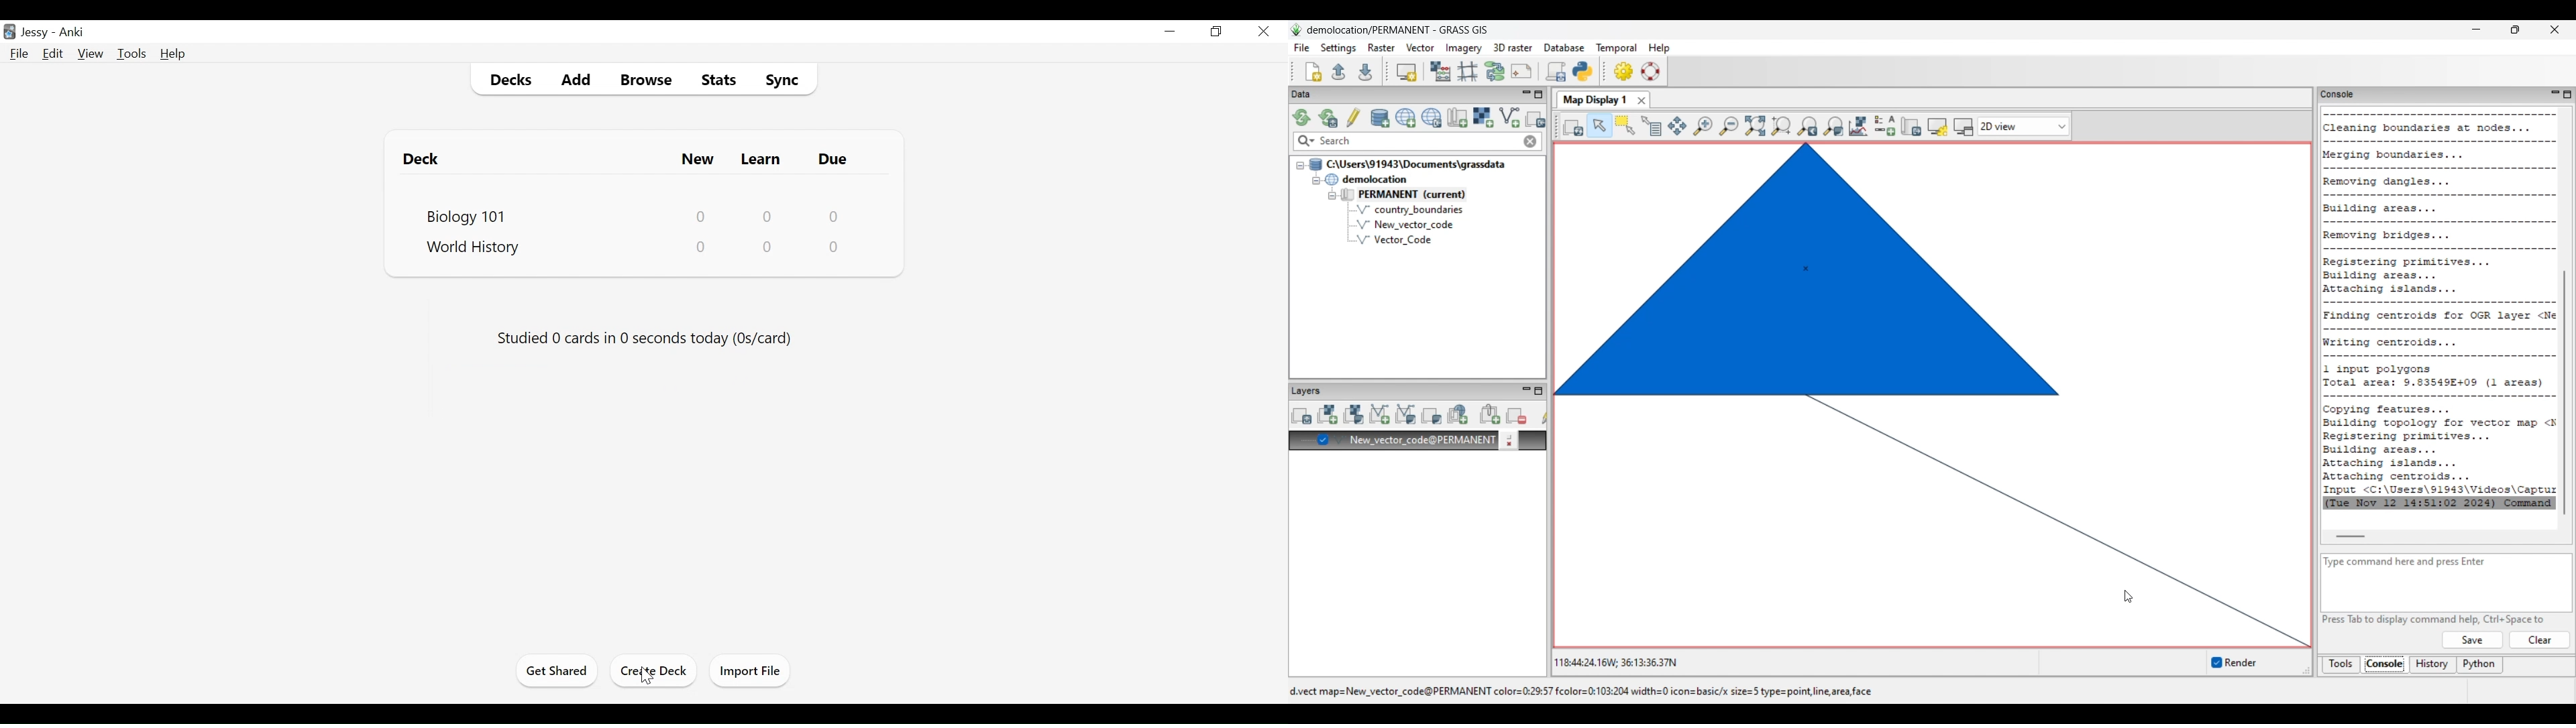 This screenshot has width=2576, height=728. I want to click on Learn Cards, so click(763, 158).